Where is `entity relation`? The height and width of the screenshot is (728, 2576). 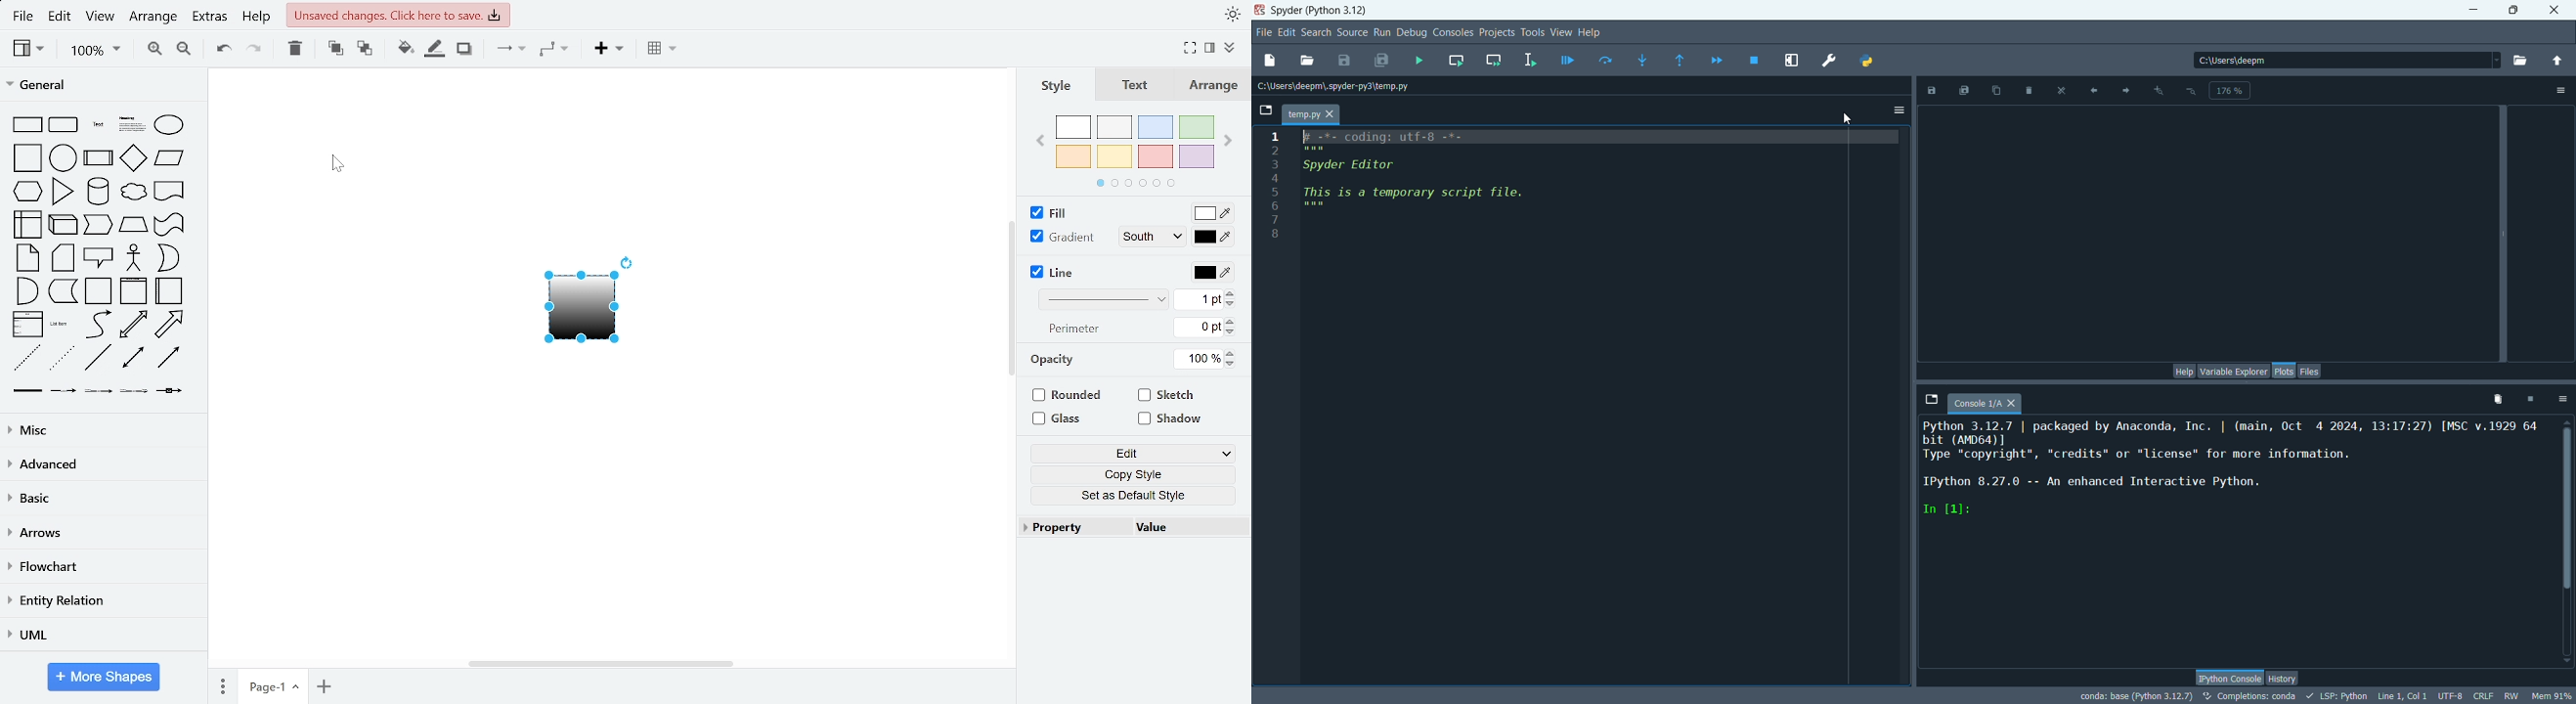
entity relation is located at coordinates (101, 600).